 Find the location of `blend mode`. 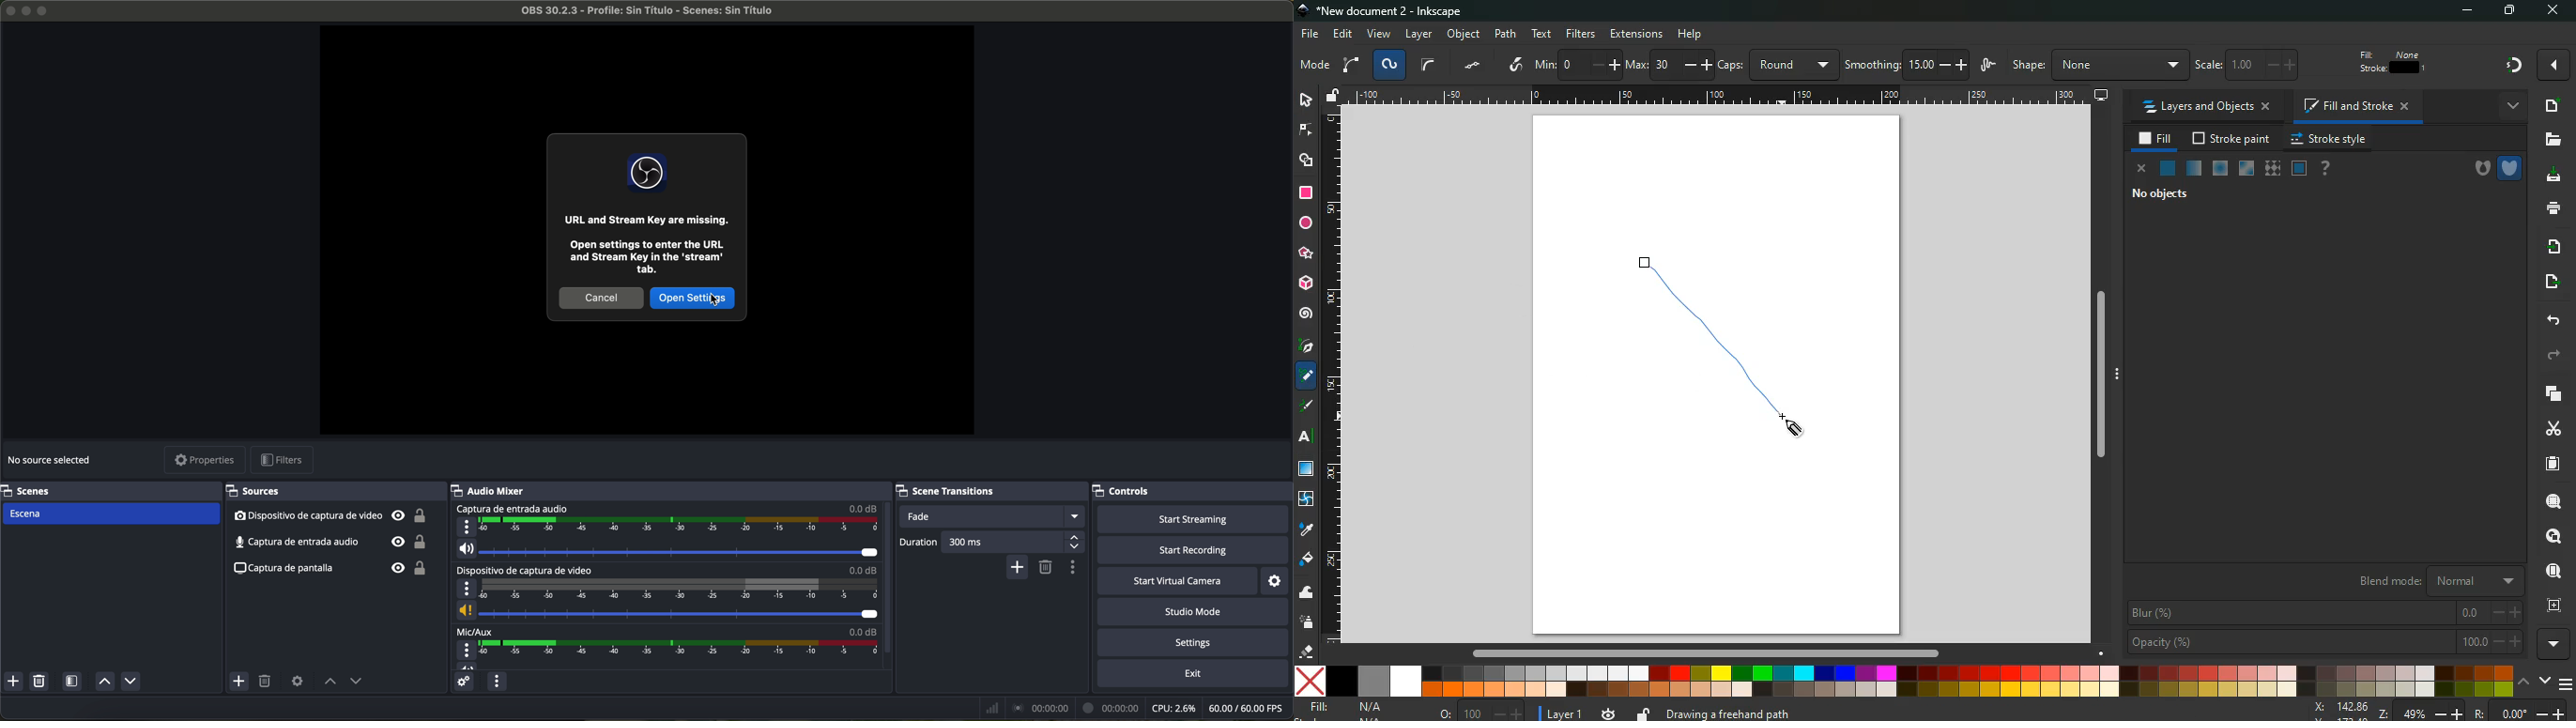

blend mode is located at coordinates (2427, 579).